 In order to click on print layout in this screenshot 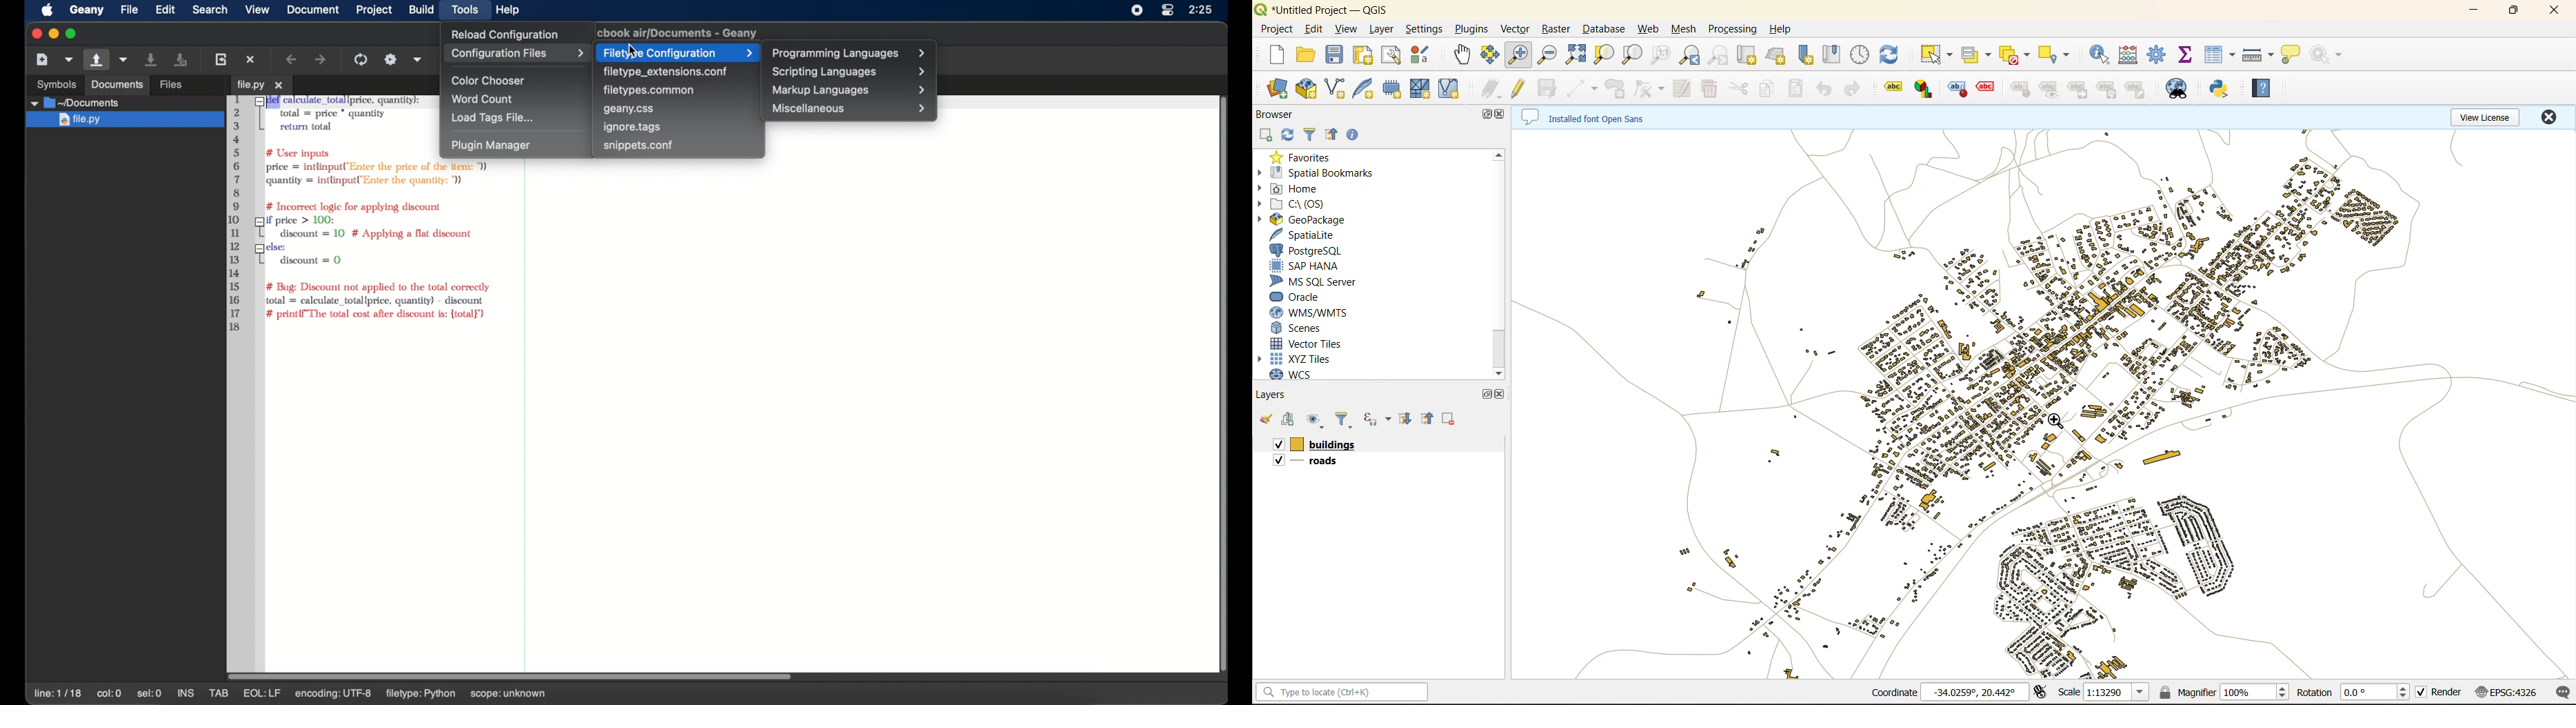, I will do `click(1366, 55)`.